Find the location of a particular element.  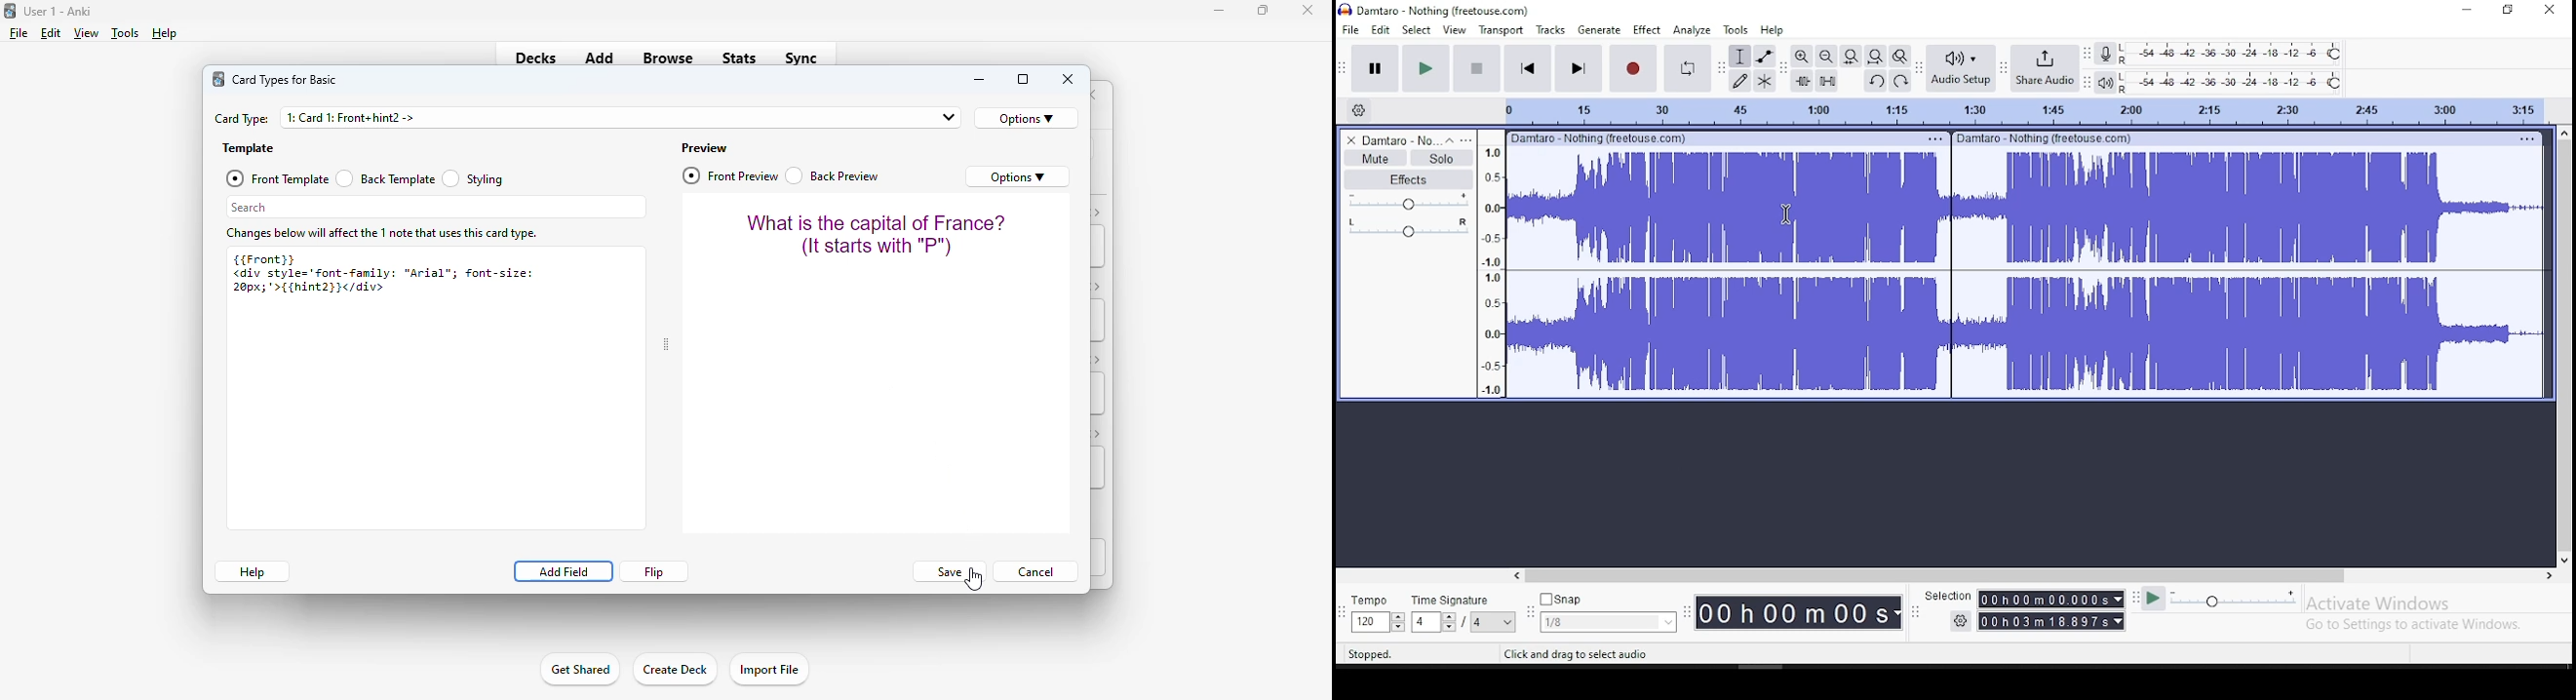

{{Front}} is located at coordinates (264, 257).